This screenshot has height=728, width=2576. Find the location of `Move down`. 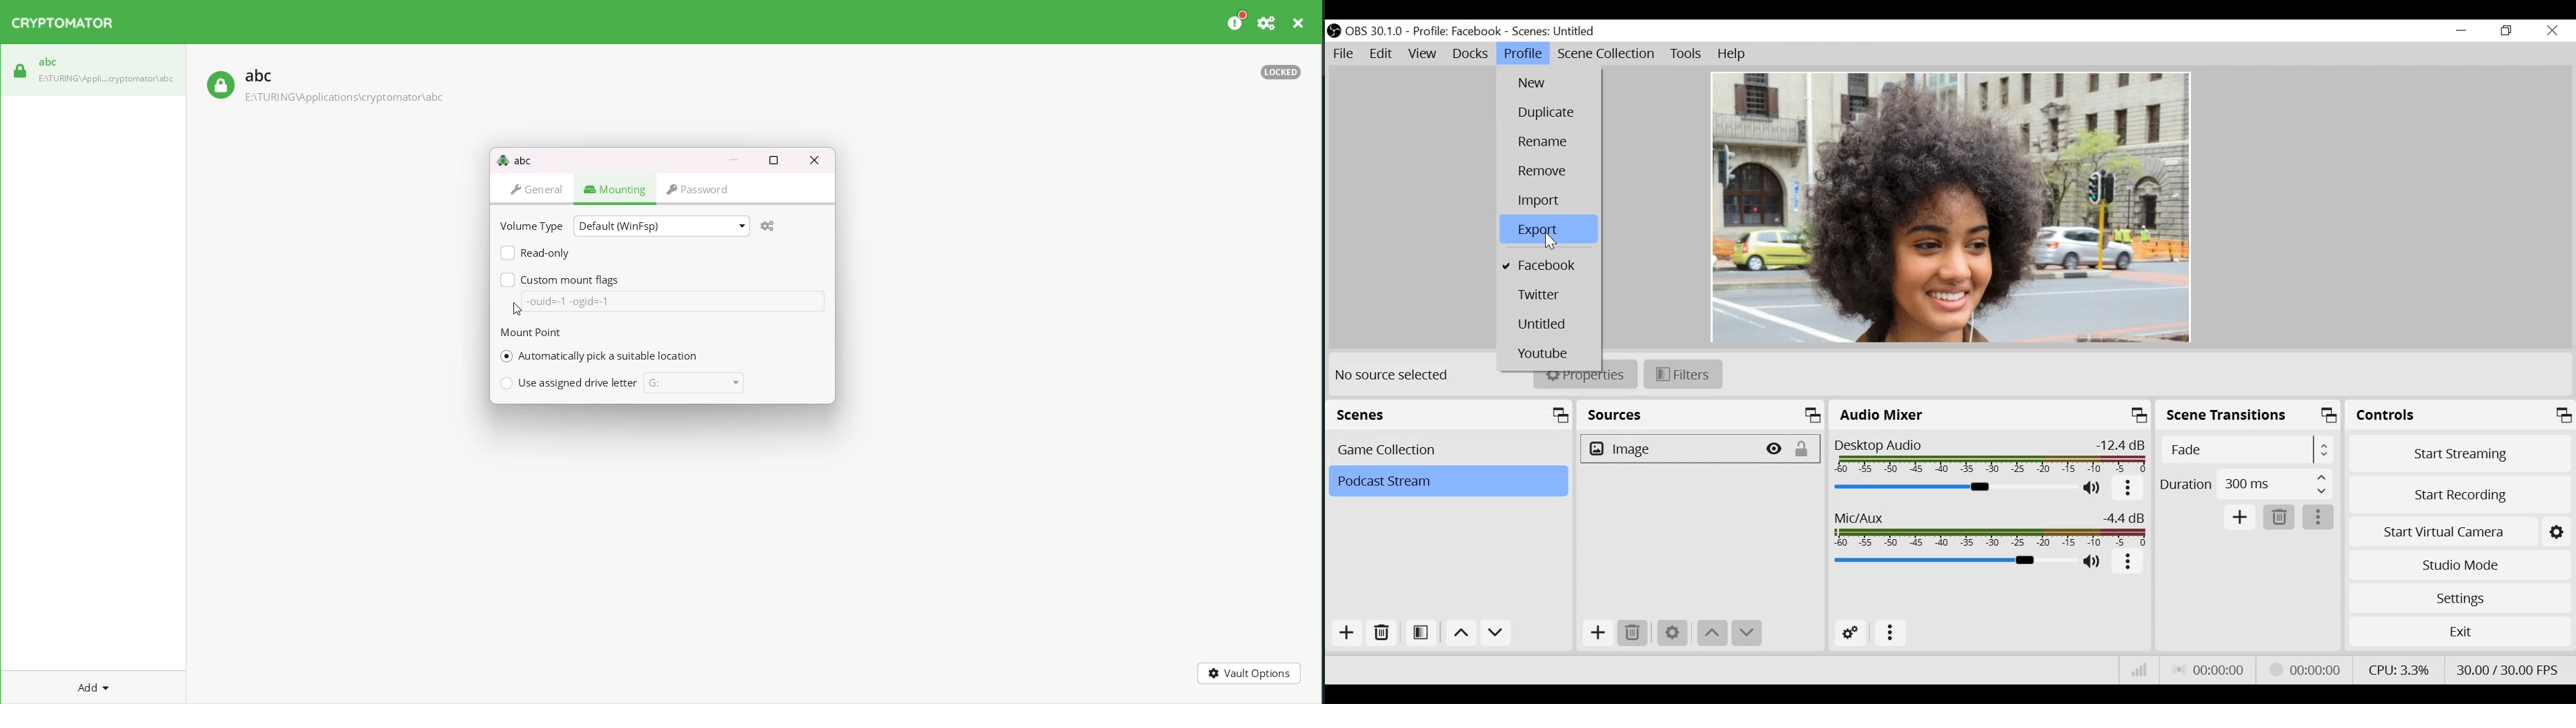

Move down is located at coordinates (1498, 633).